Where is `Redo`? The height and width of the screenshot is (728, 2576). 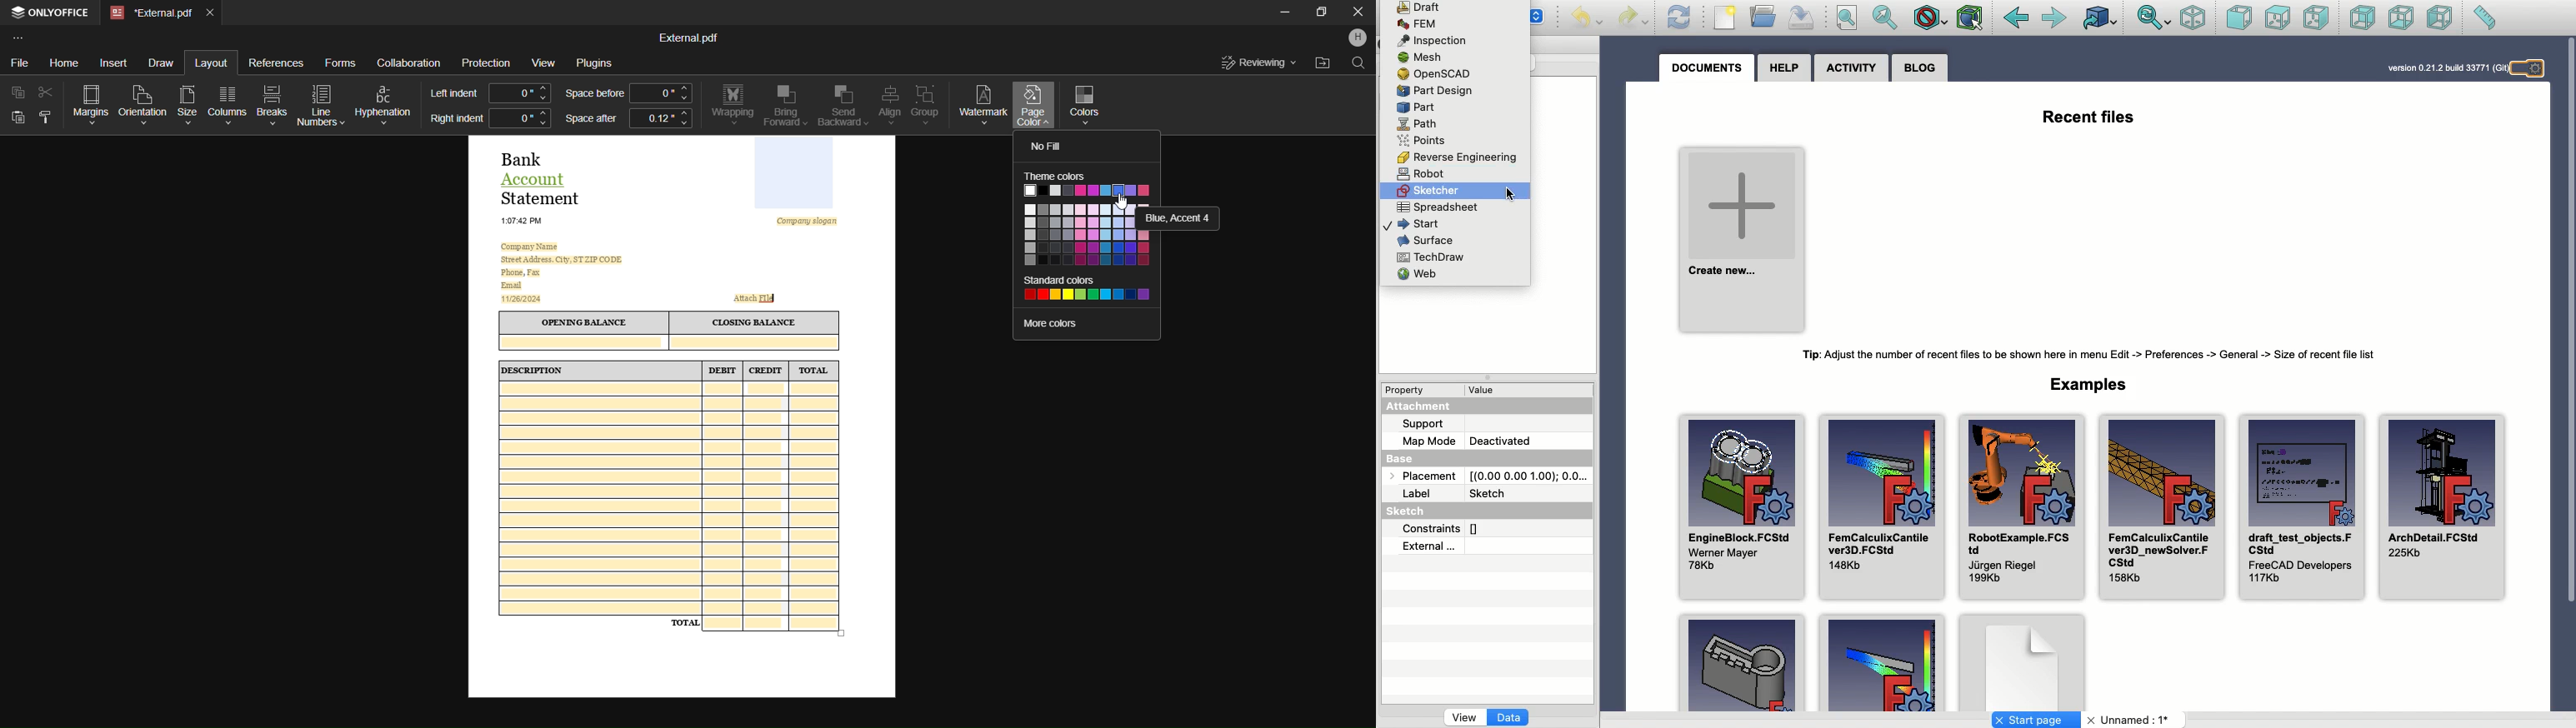
Redo is located at coordinates (1633, 19).